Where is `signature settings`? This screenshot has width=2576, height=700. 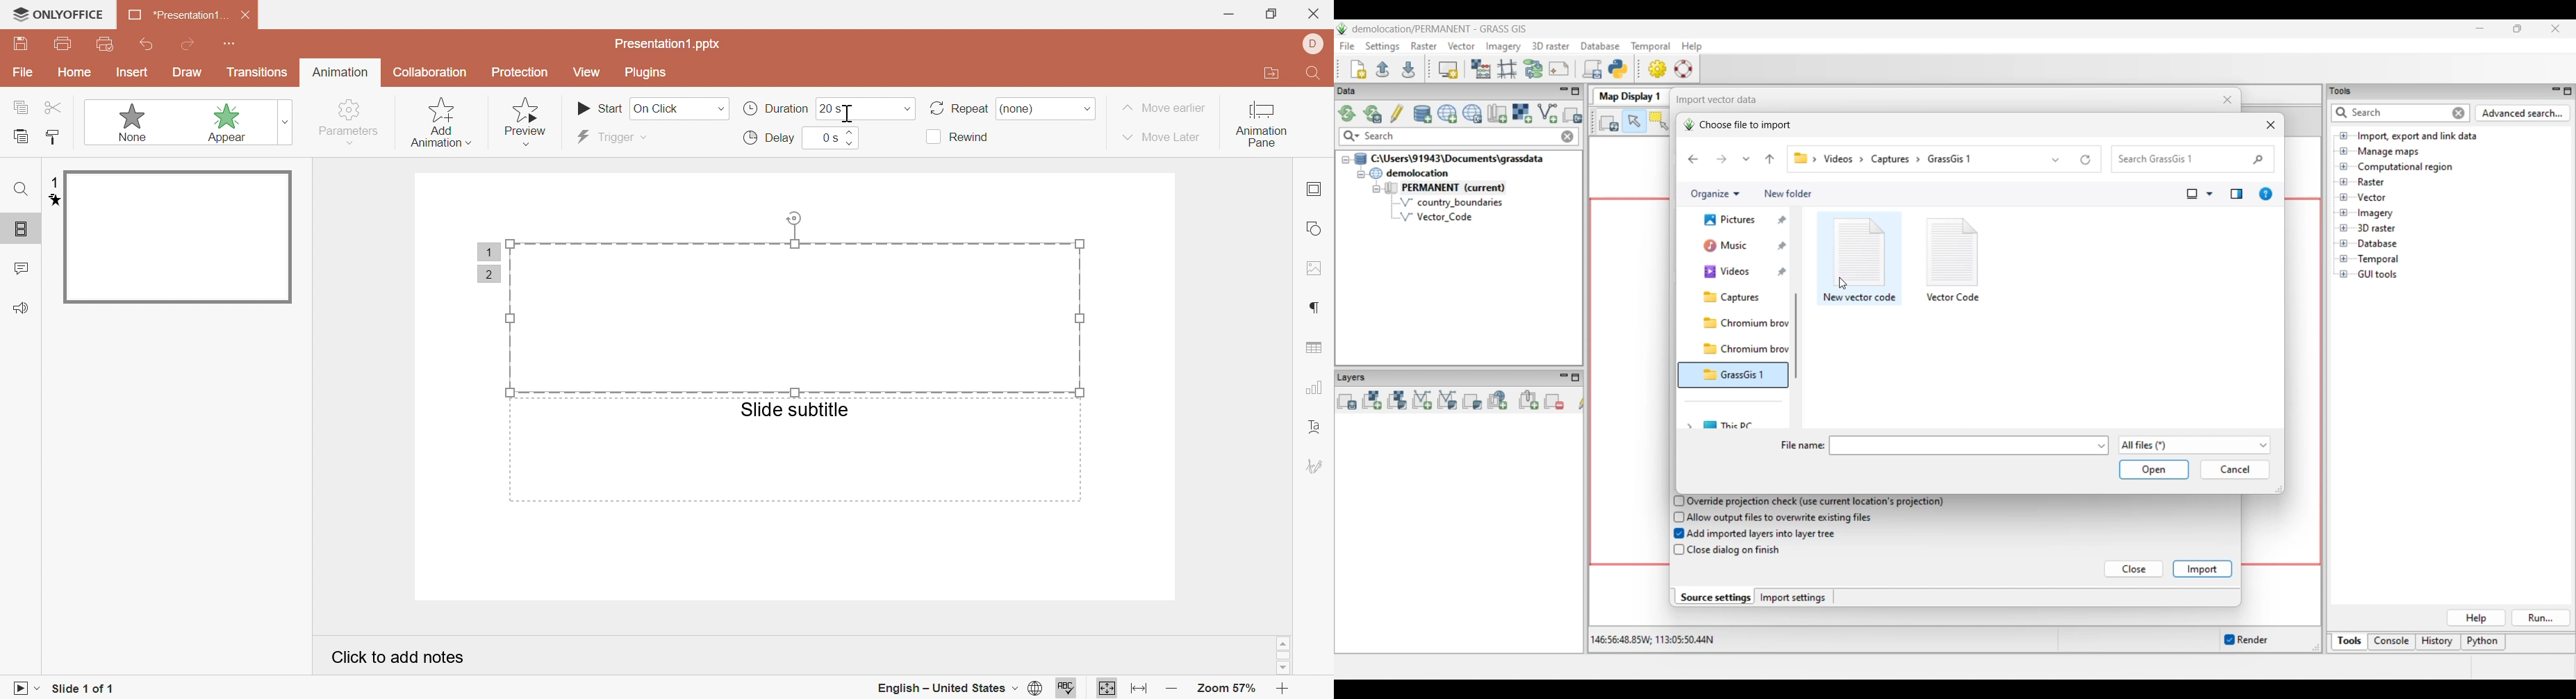 signature settings is located at coordinates (1315, 466).